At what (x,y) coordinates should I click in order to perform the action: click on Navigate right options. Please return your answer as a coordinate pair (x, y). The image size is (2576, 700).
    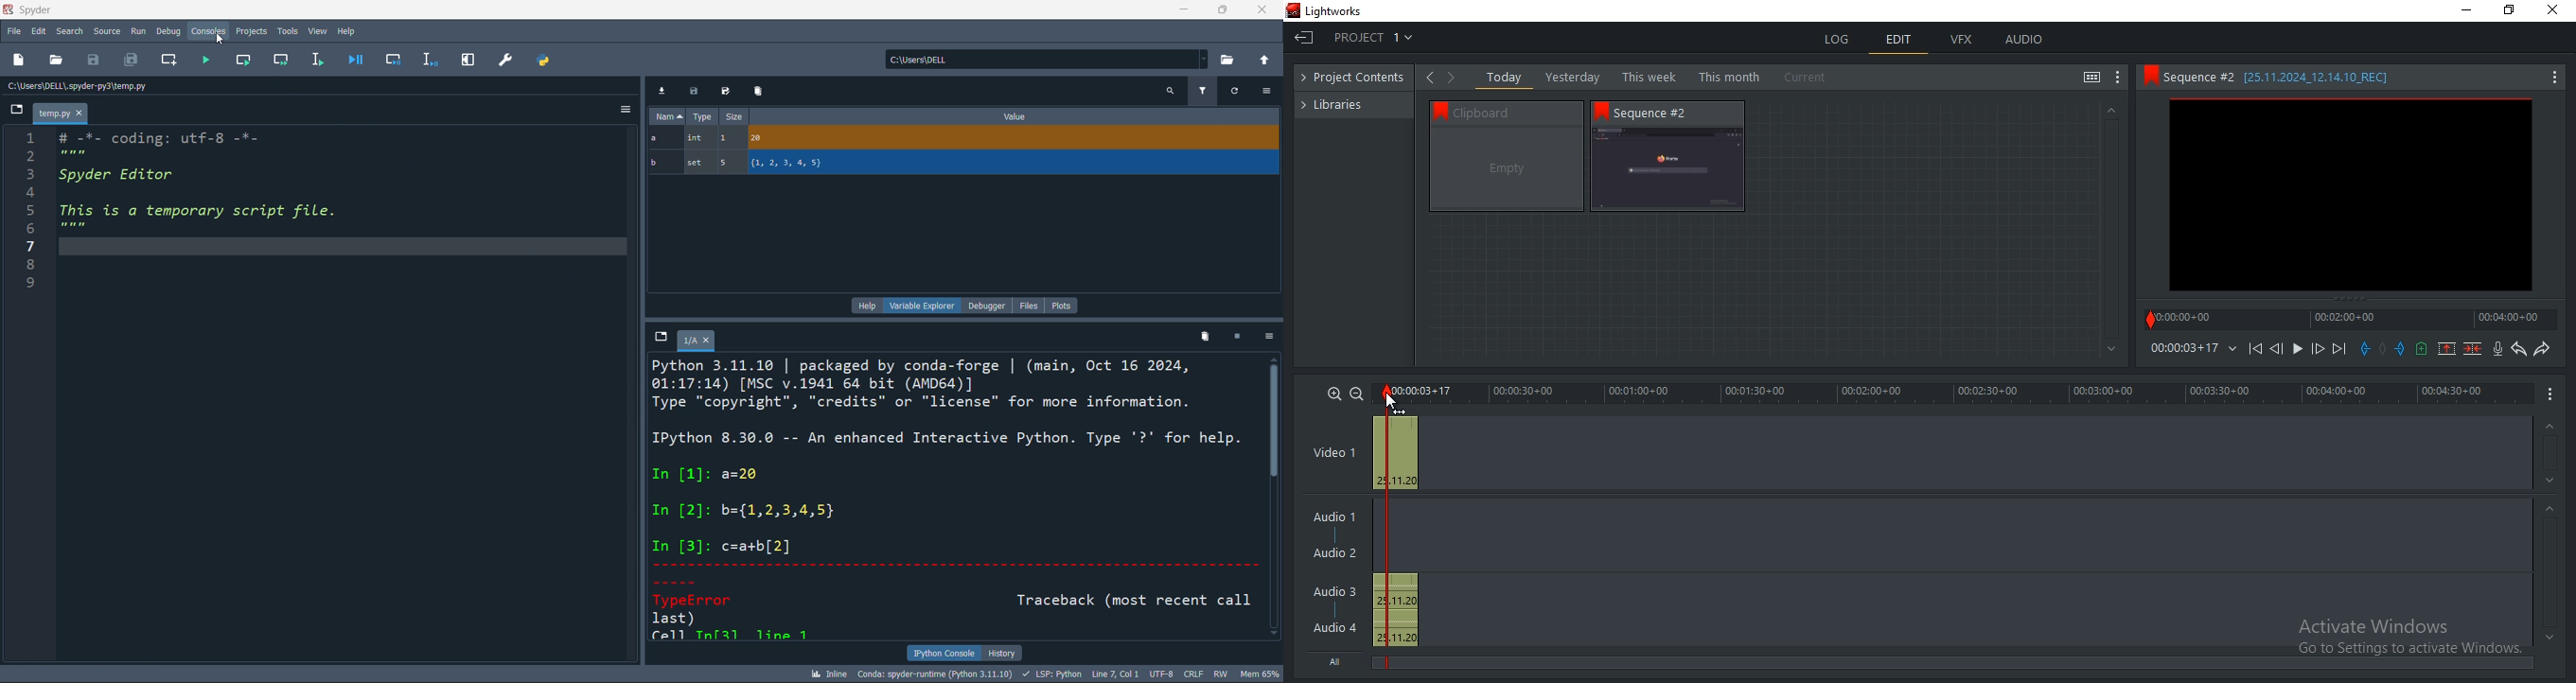
    Looking at the image, I should click on (1455, 78).